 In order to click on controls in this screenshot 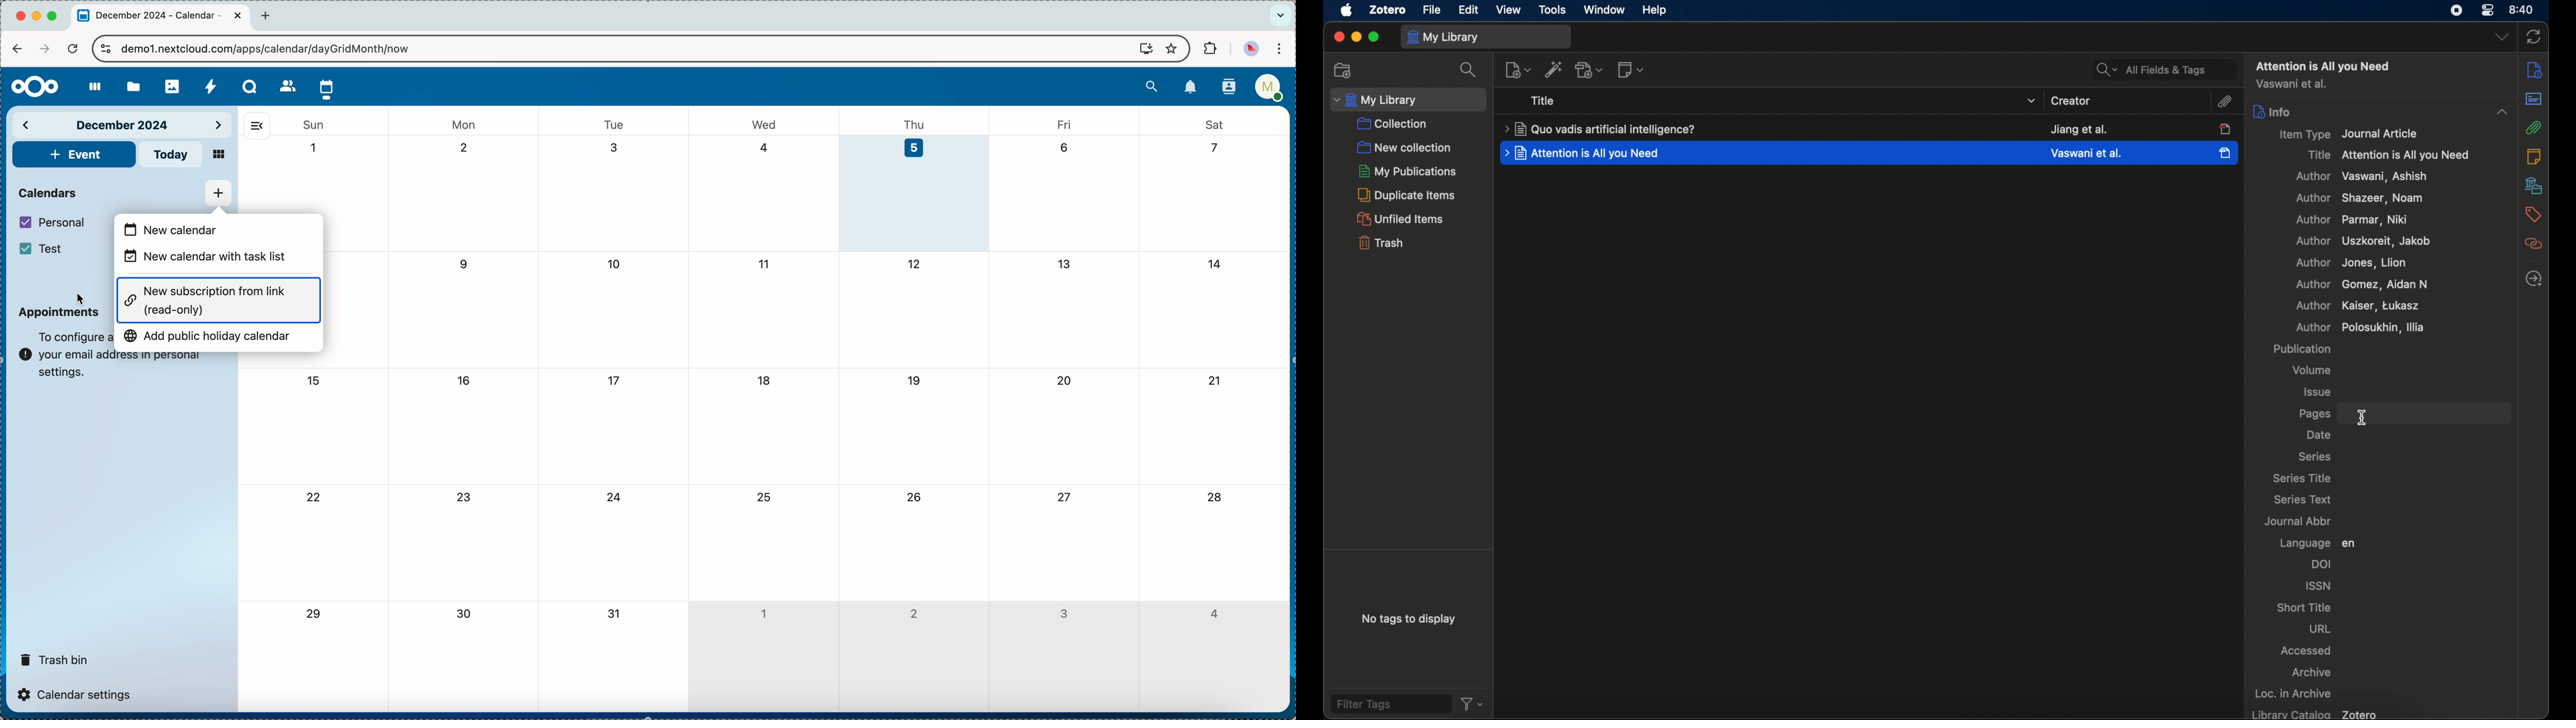, I will do `click(106, 50)`.